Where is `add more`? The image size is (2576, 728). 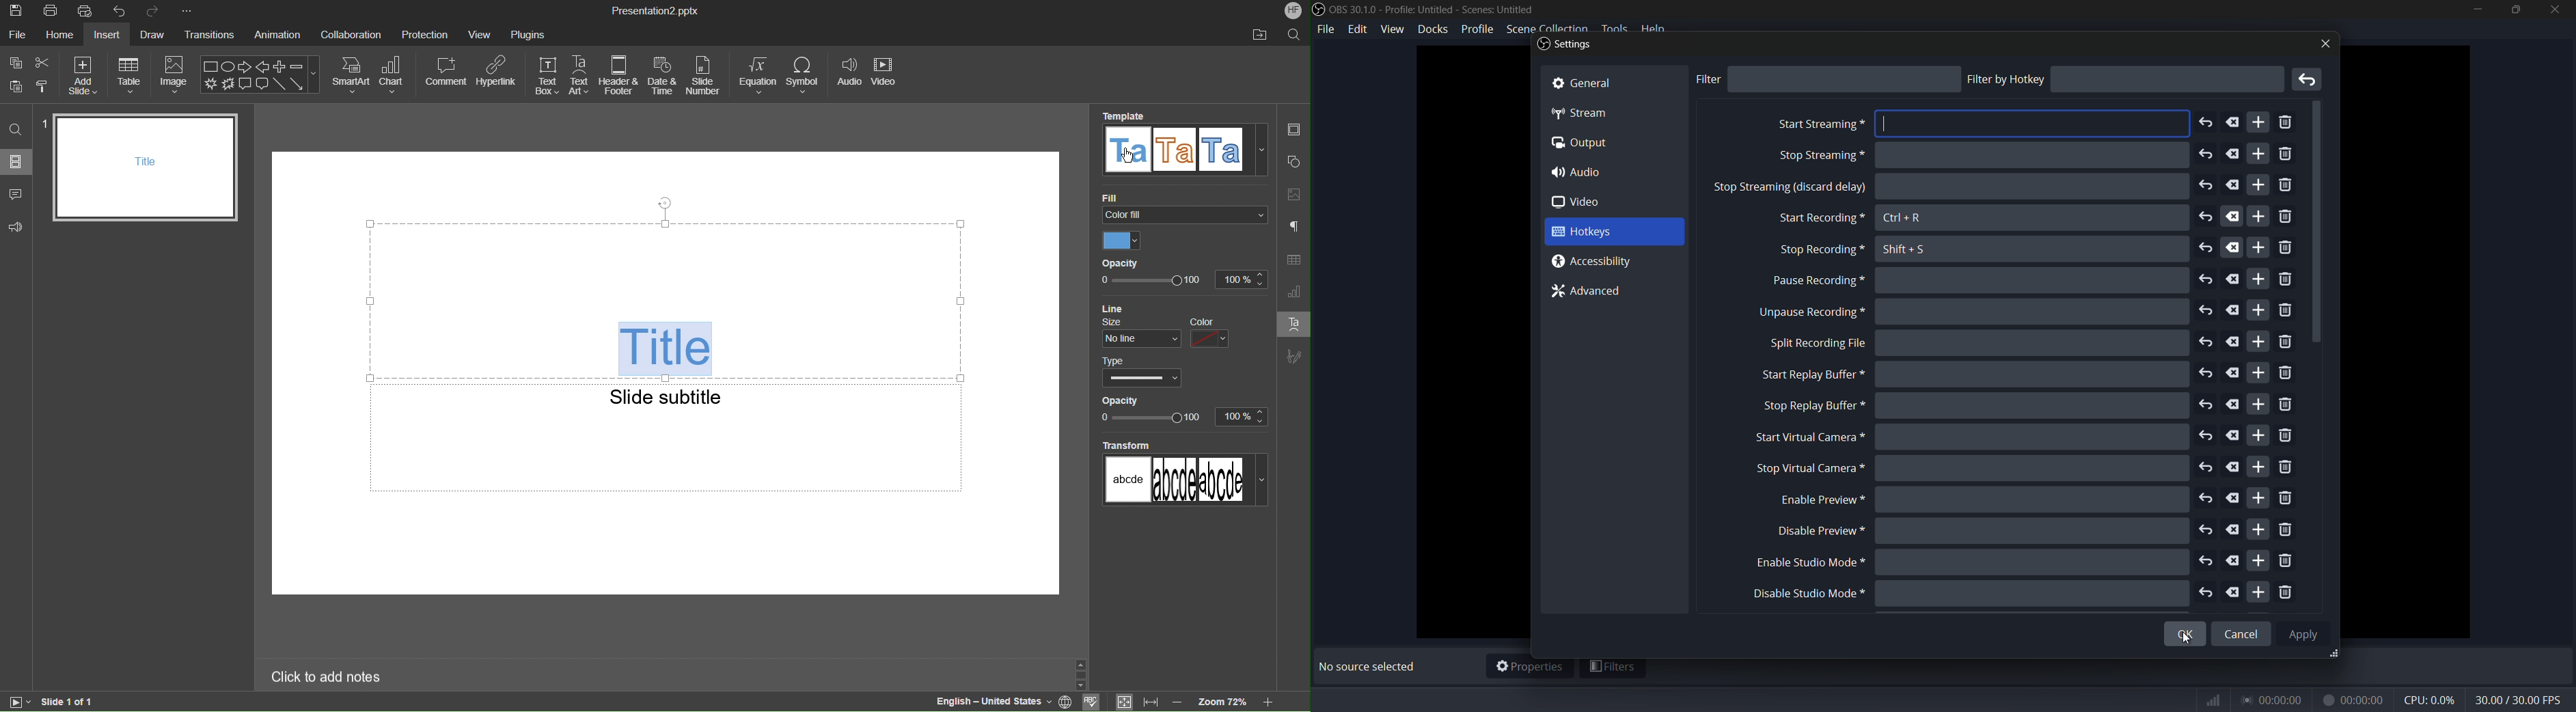 add more is located at coordinates (2258, 404).